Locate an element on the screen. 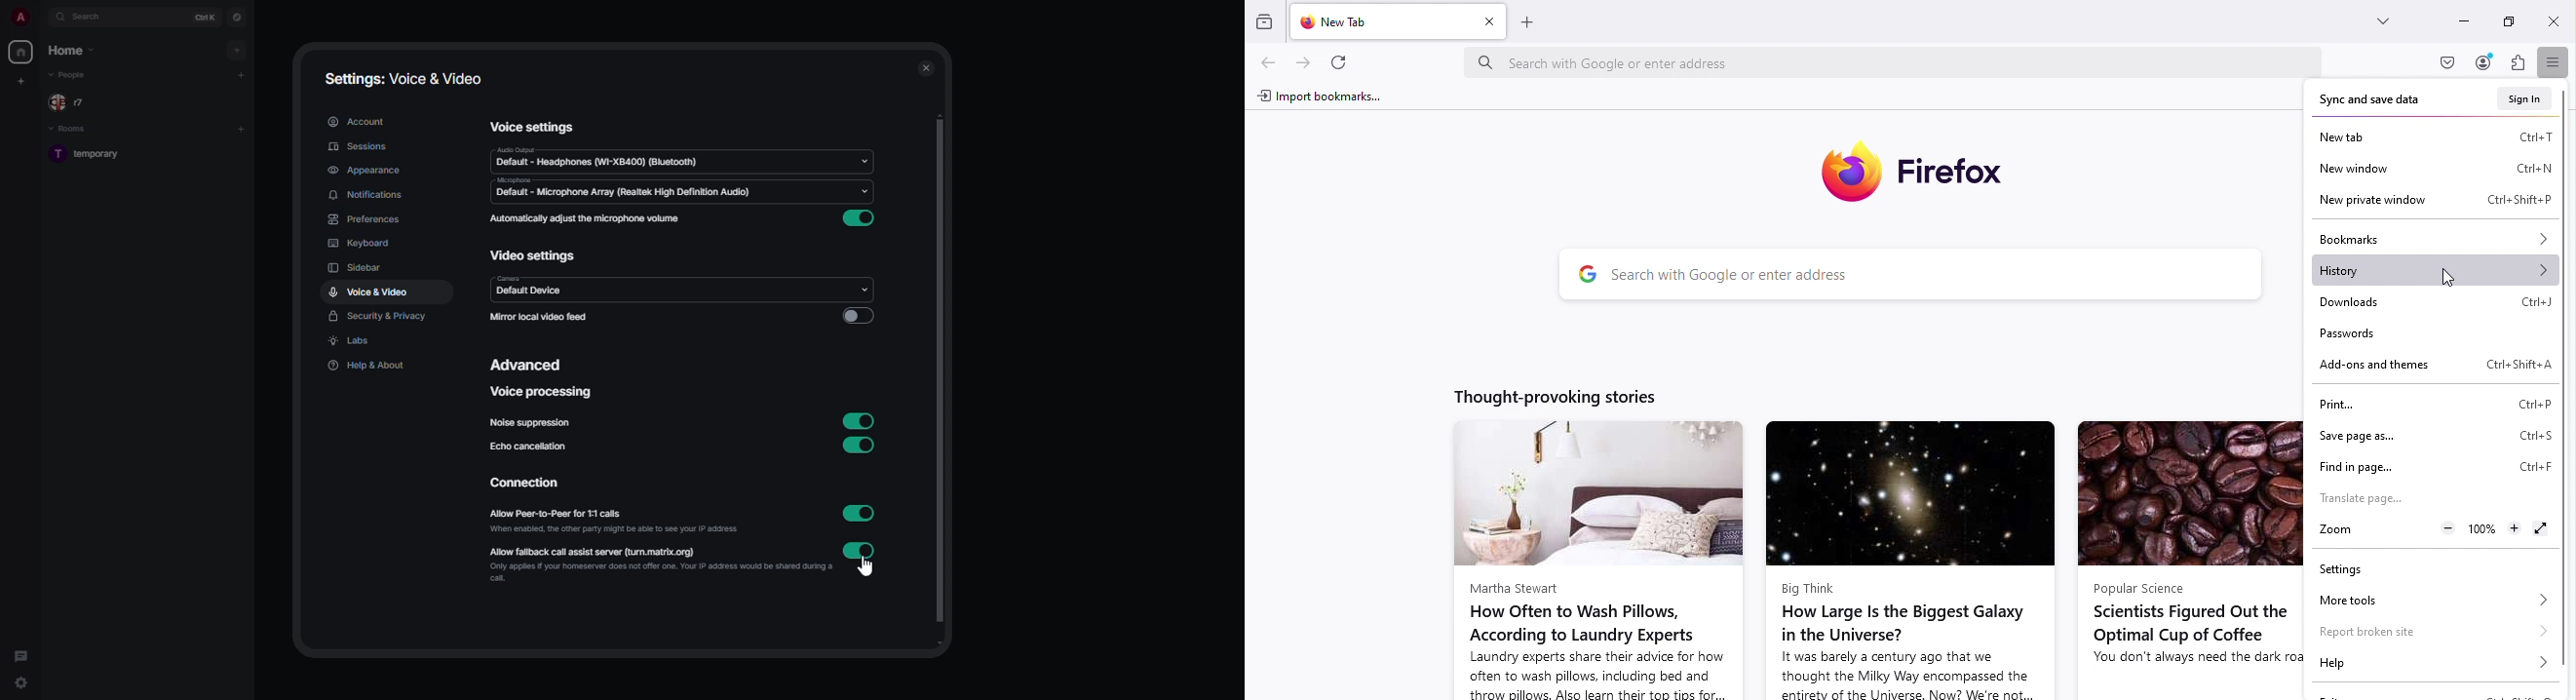  google logo is located at coordinates (1581, 277).